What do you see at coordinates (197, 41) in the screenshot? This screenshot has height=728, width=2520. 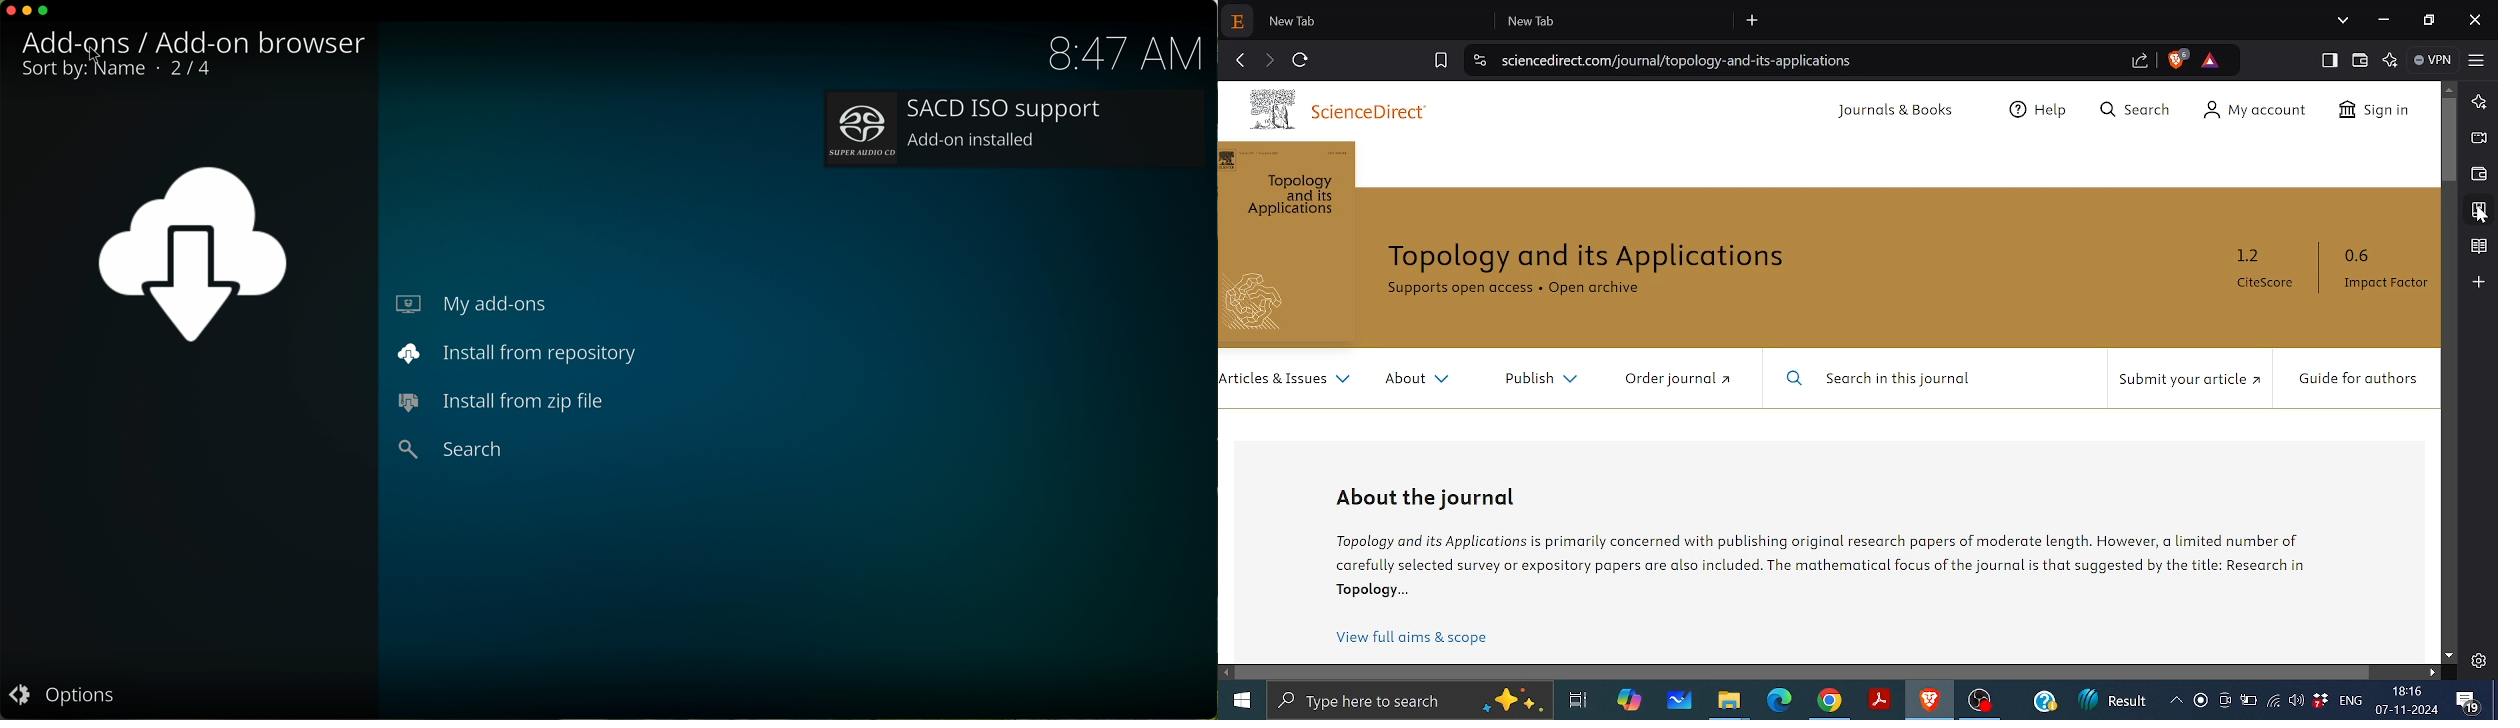 I see `audio decoders` at bounding box center [197, 41].